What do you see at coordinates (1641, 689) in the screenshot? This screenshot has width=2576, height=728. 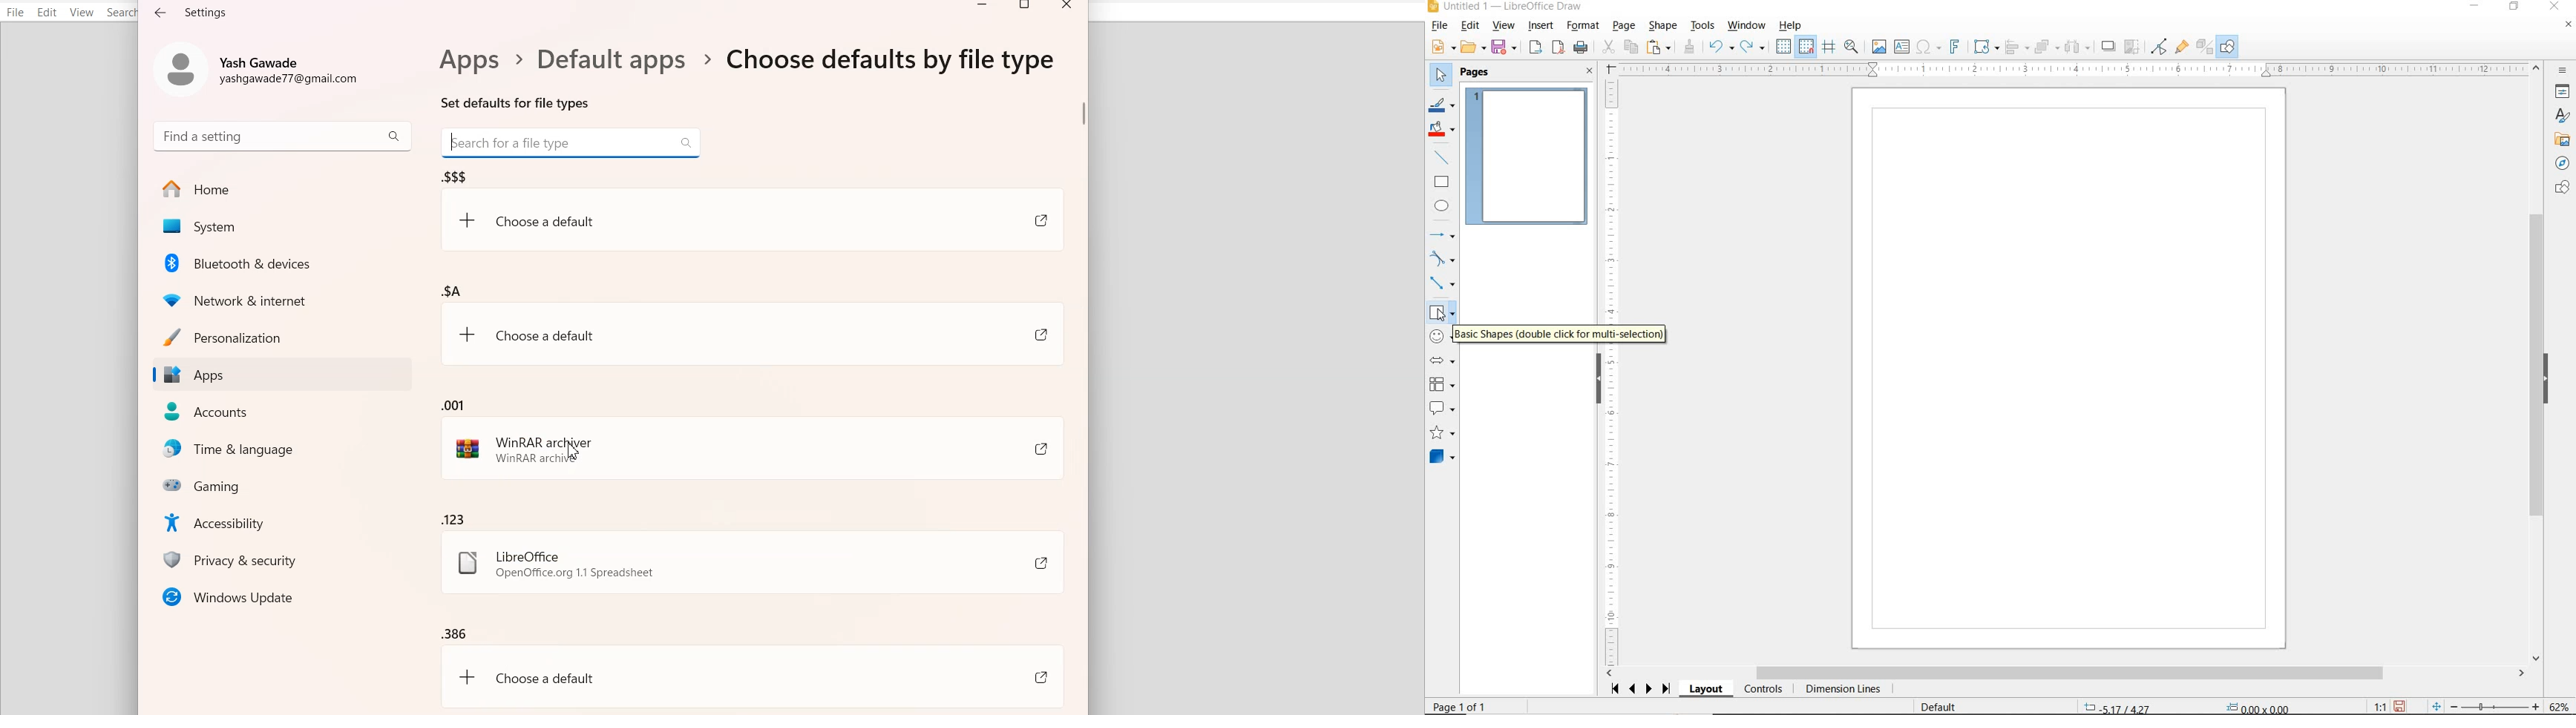 I see `SCROLL NEXT` at bounding box center [1641, 689].